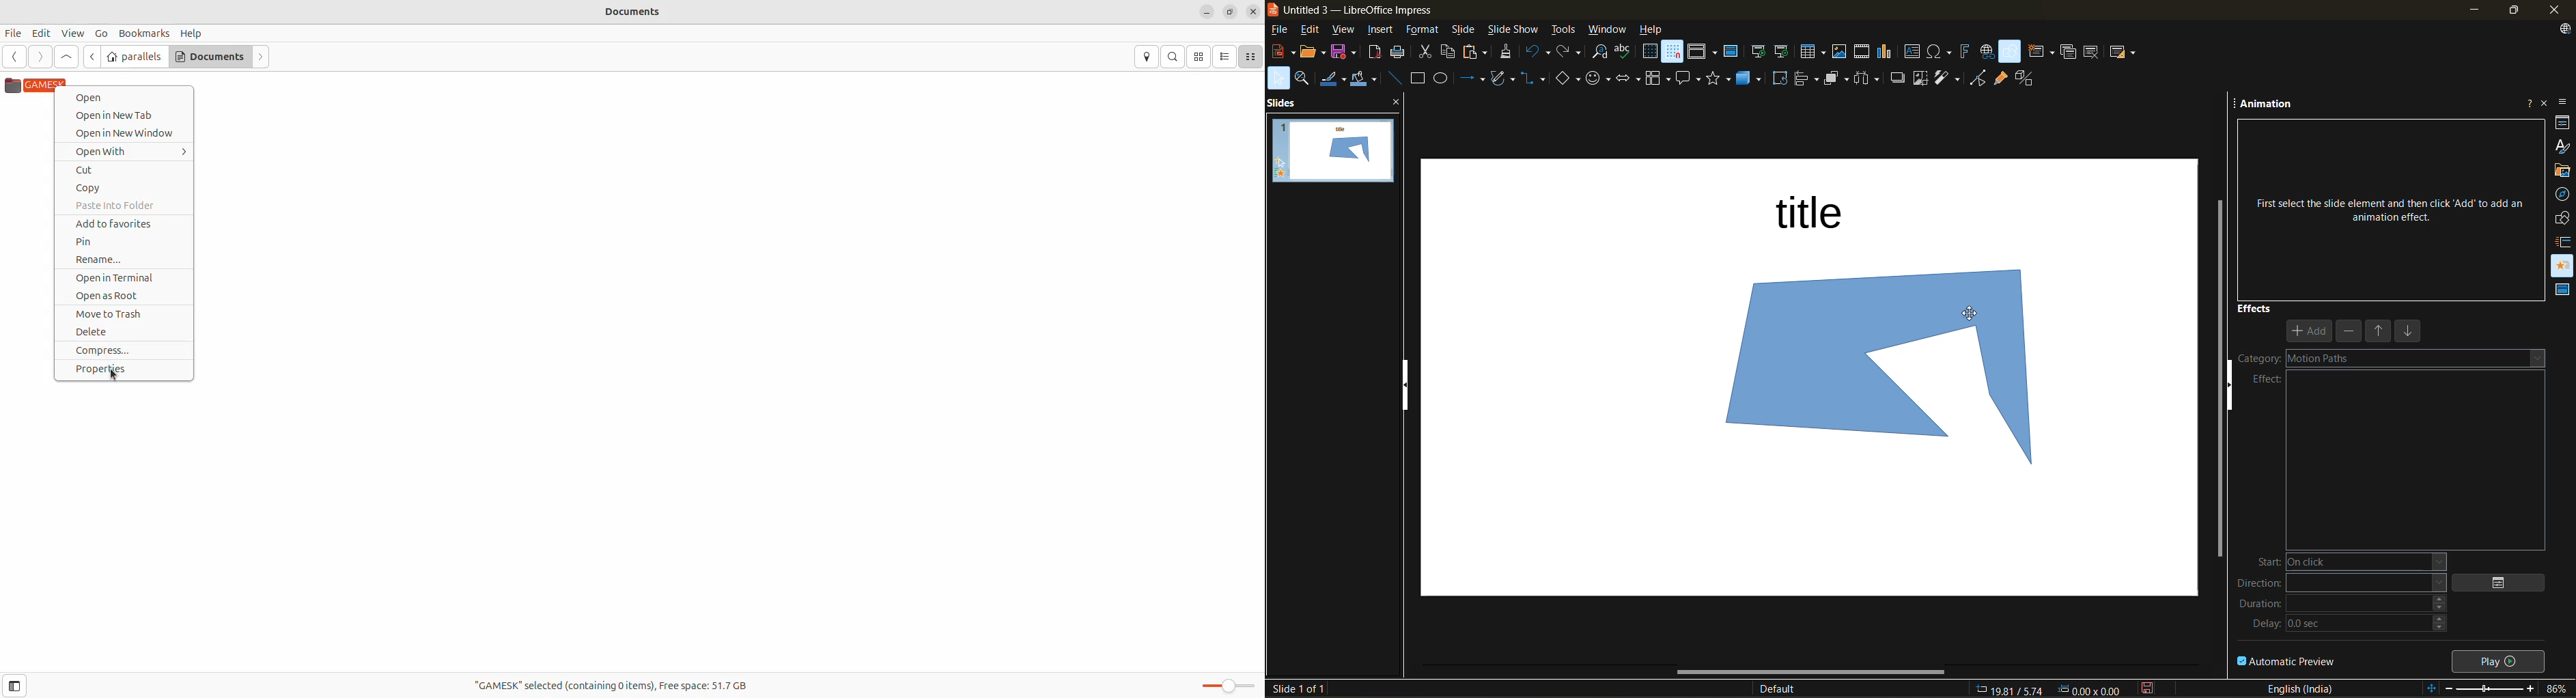  I want to click on spelling, so click(1625, 51).